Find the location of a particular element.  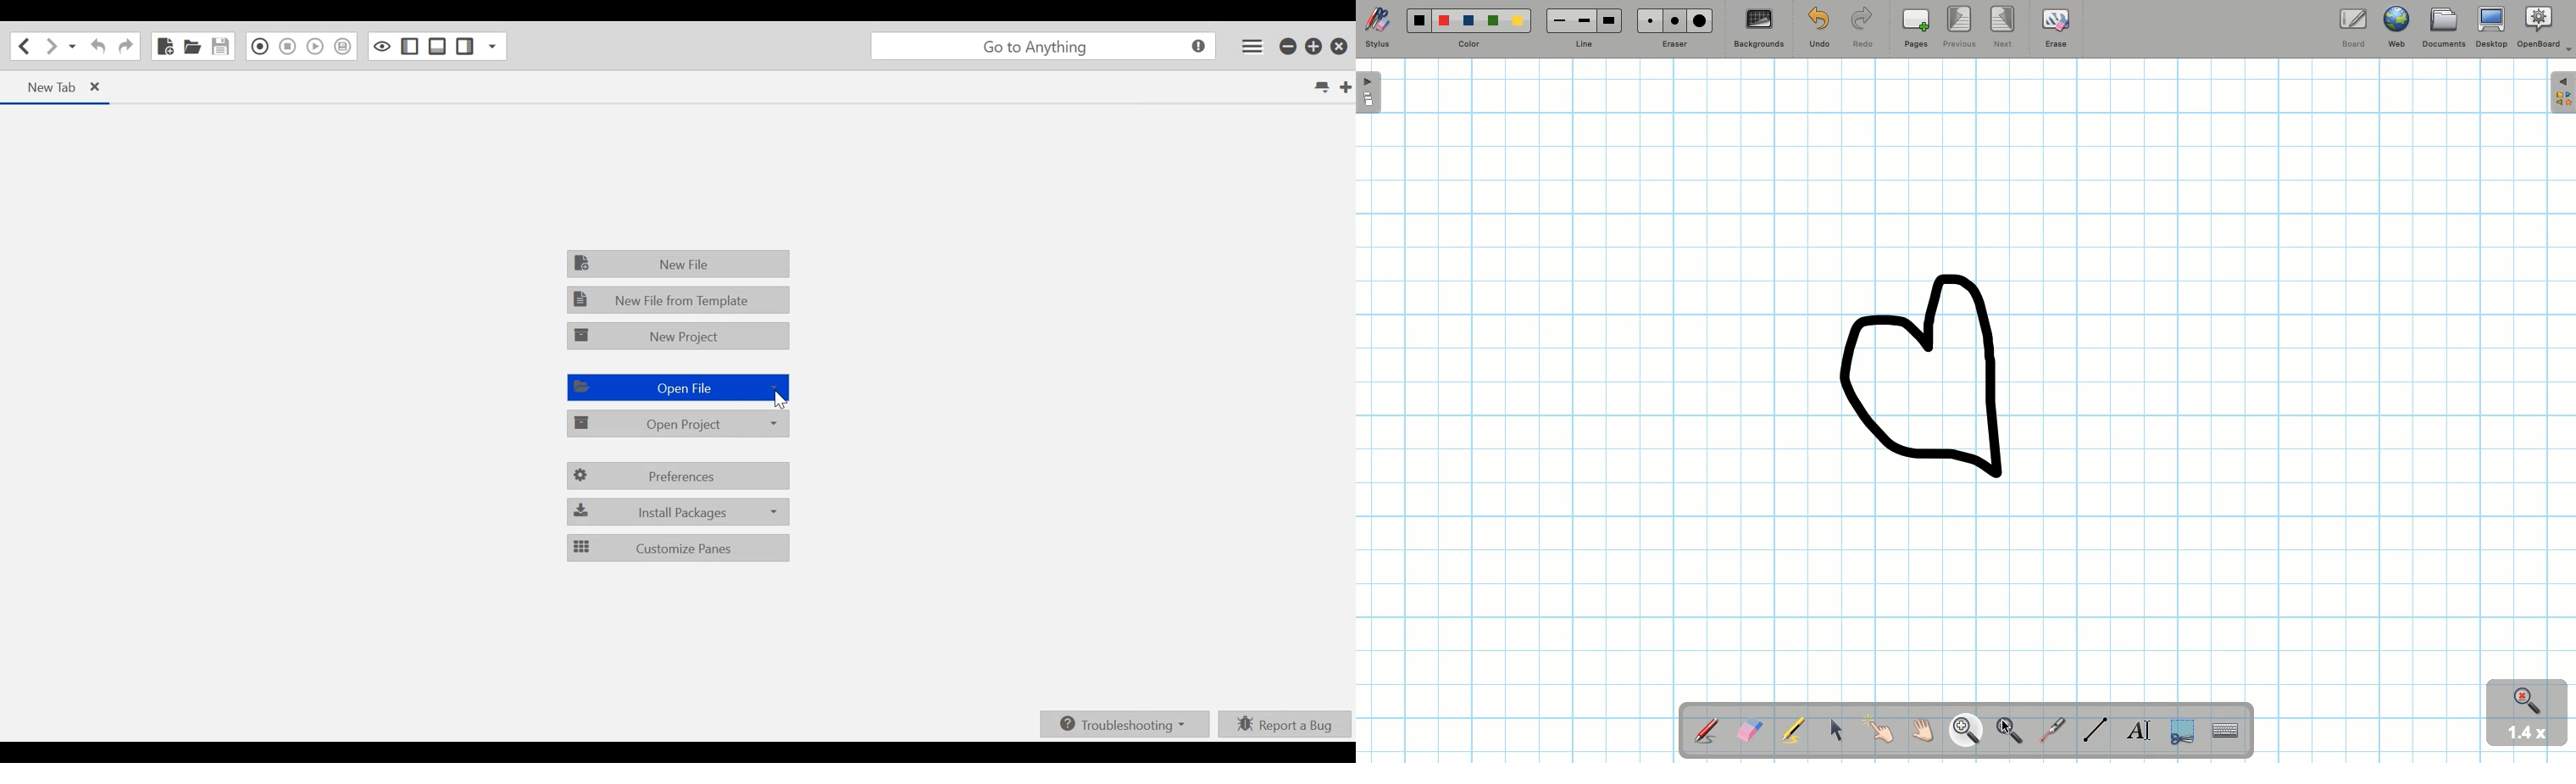

Line is located at coordinates (2092, 729).